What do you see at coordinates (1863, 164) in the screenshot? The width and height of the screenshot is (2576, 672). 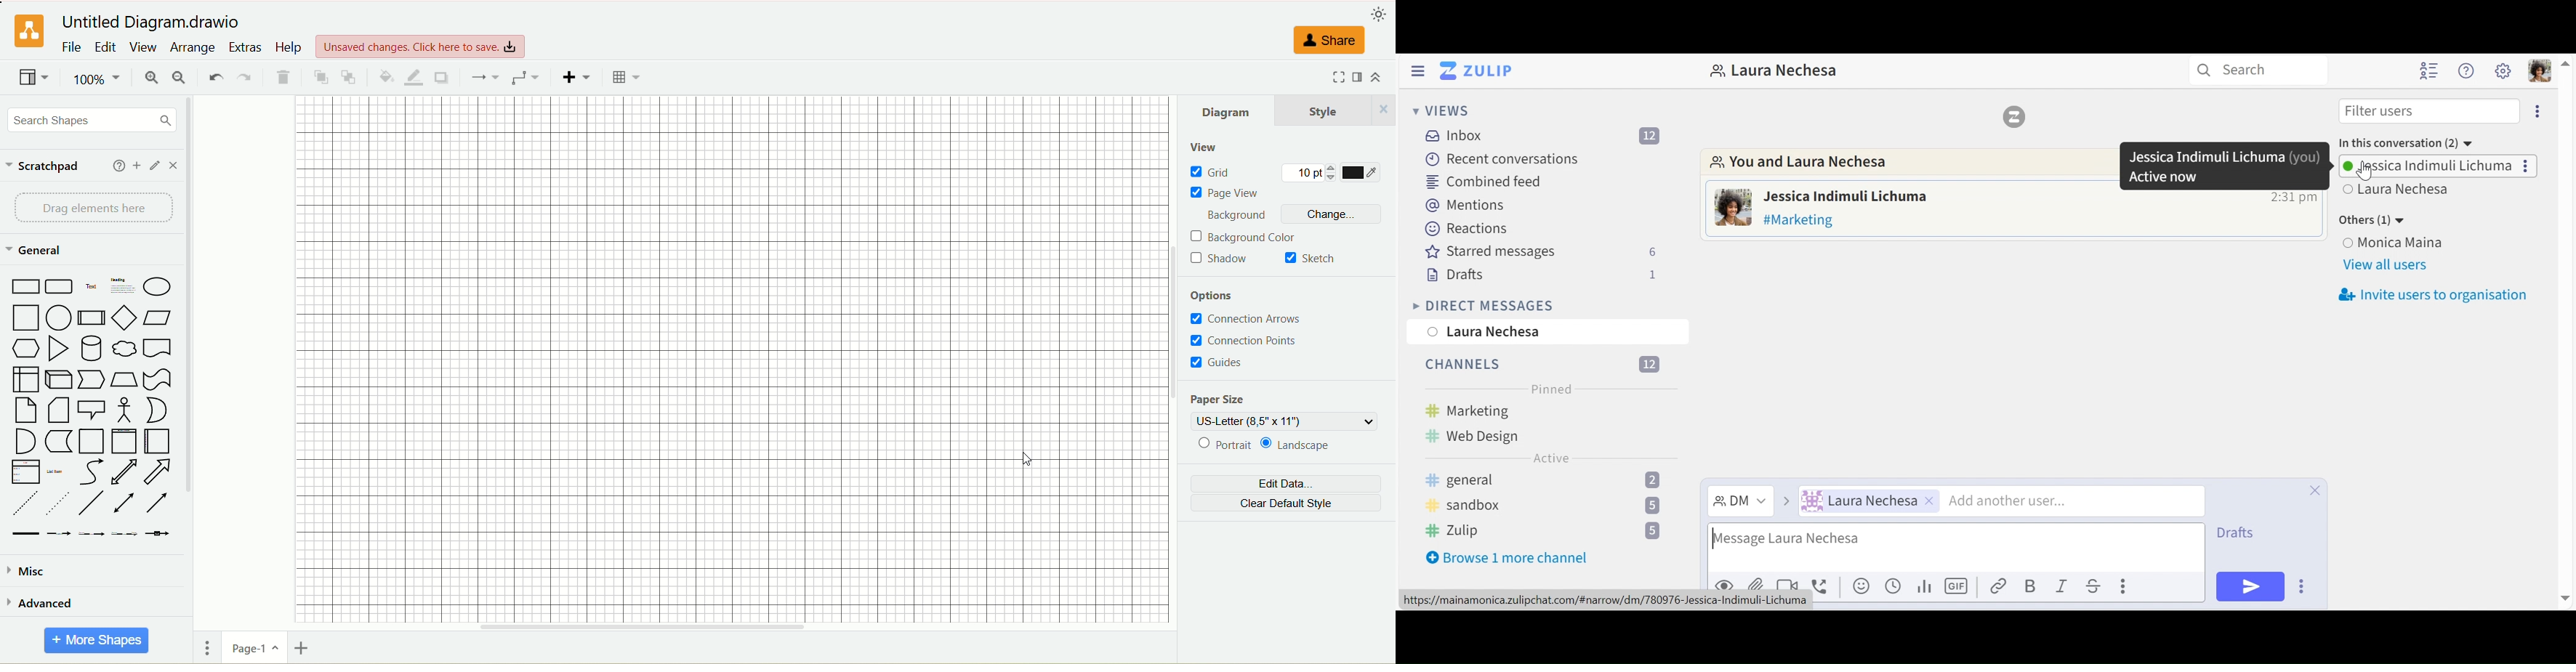 I see `Go to Direct Messages with this user` at bounding box center [1863, 164].